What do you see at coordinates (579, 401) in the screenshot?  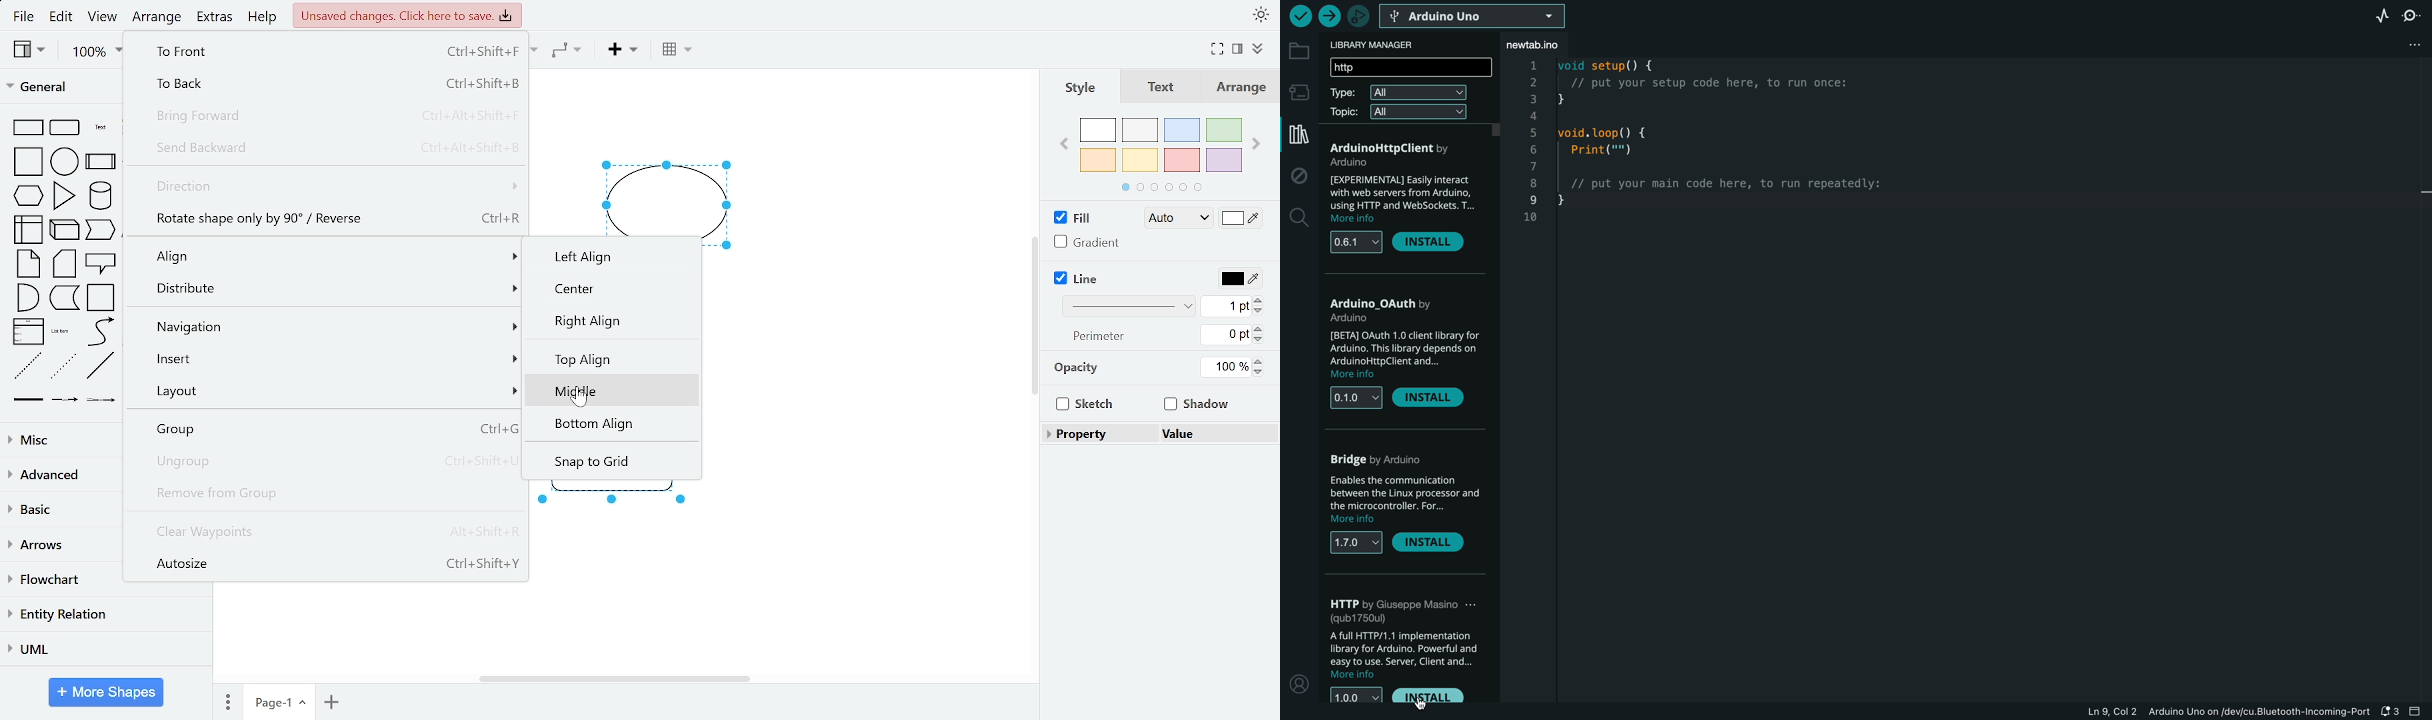 I see `Cursor` at bounding box center [579, 401].